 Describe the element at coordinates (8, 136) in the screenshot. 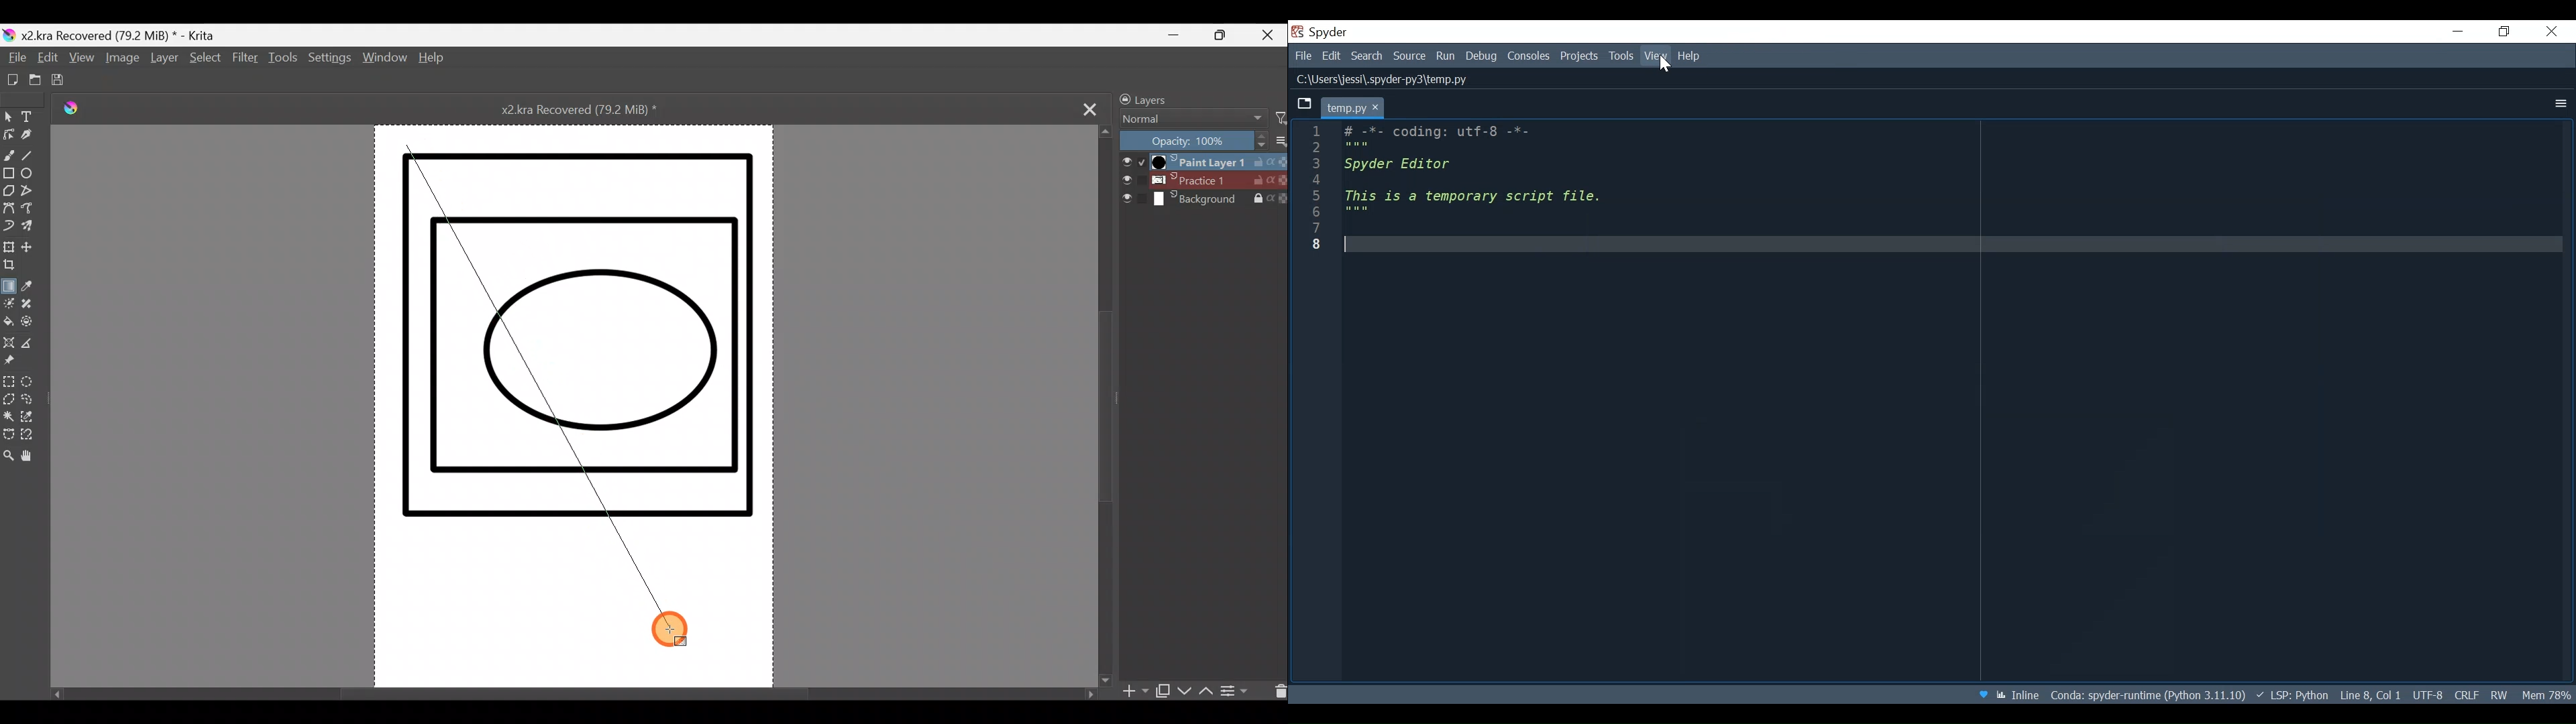

I see `Edit shapes tool` at that location.